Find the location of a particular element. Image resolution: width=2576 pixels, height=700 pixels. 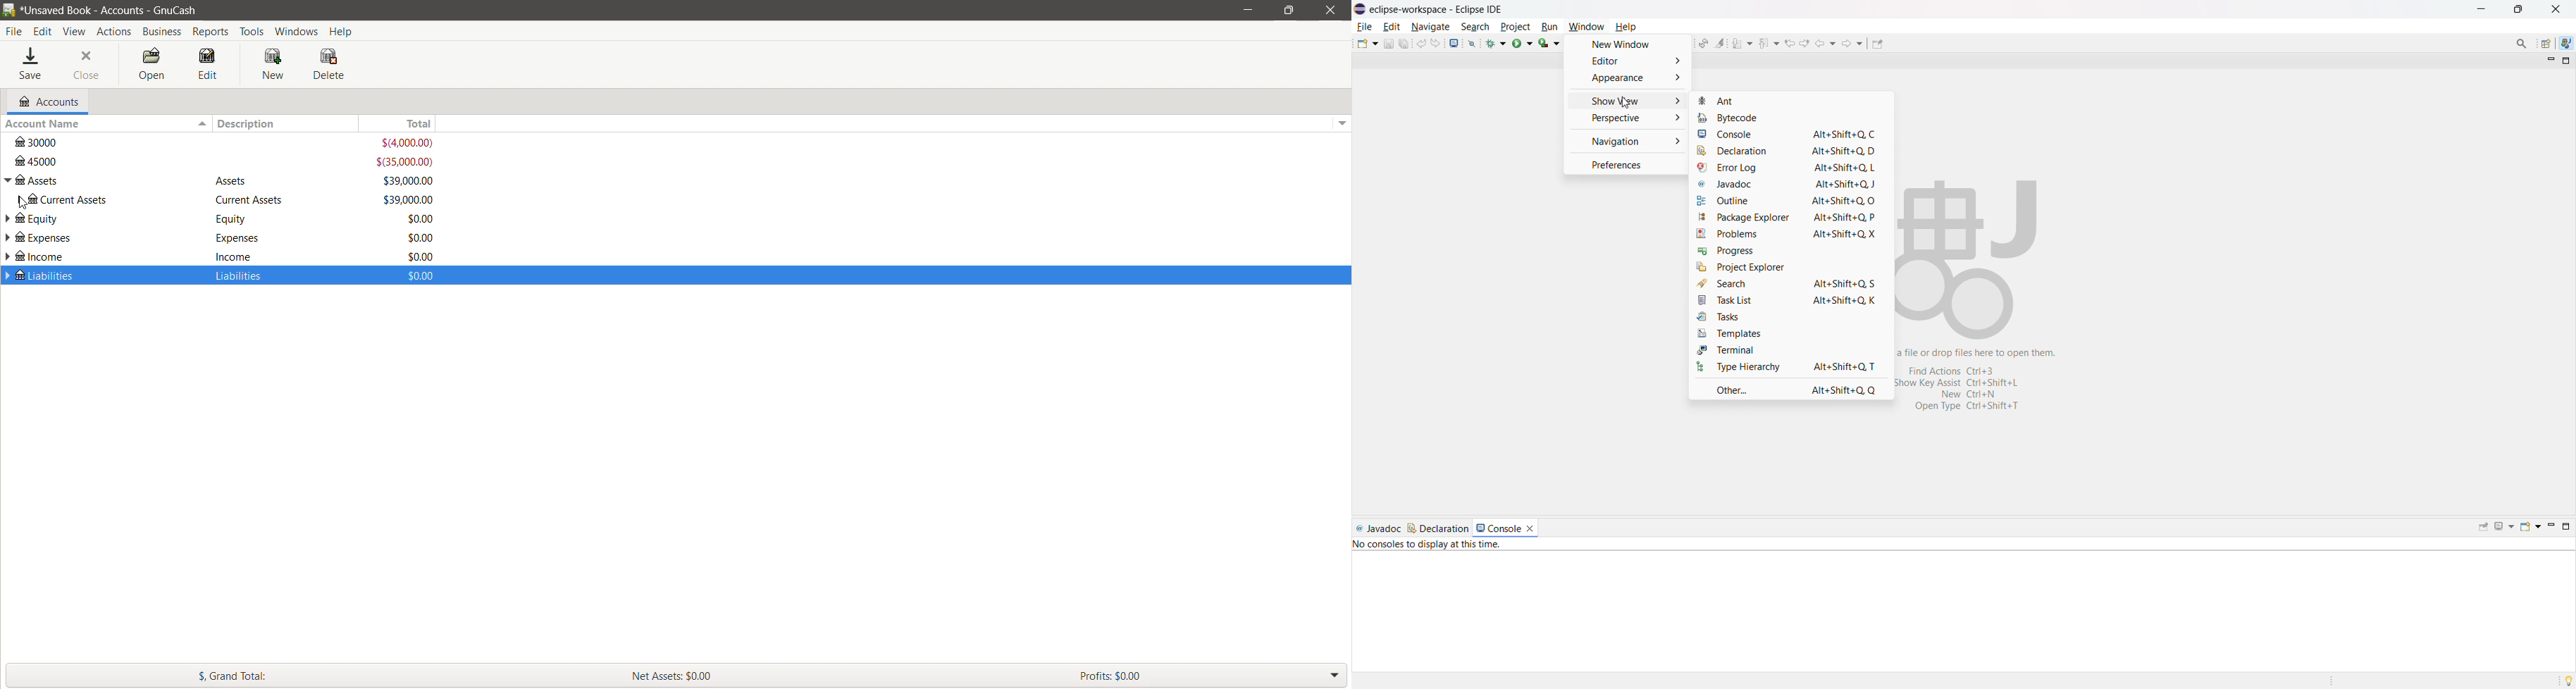

Minimize is located at coordinates (1248, 9).